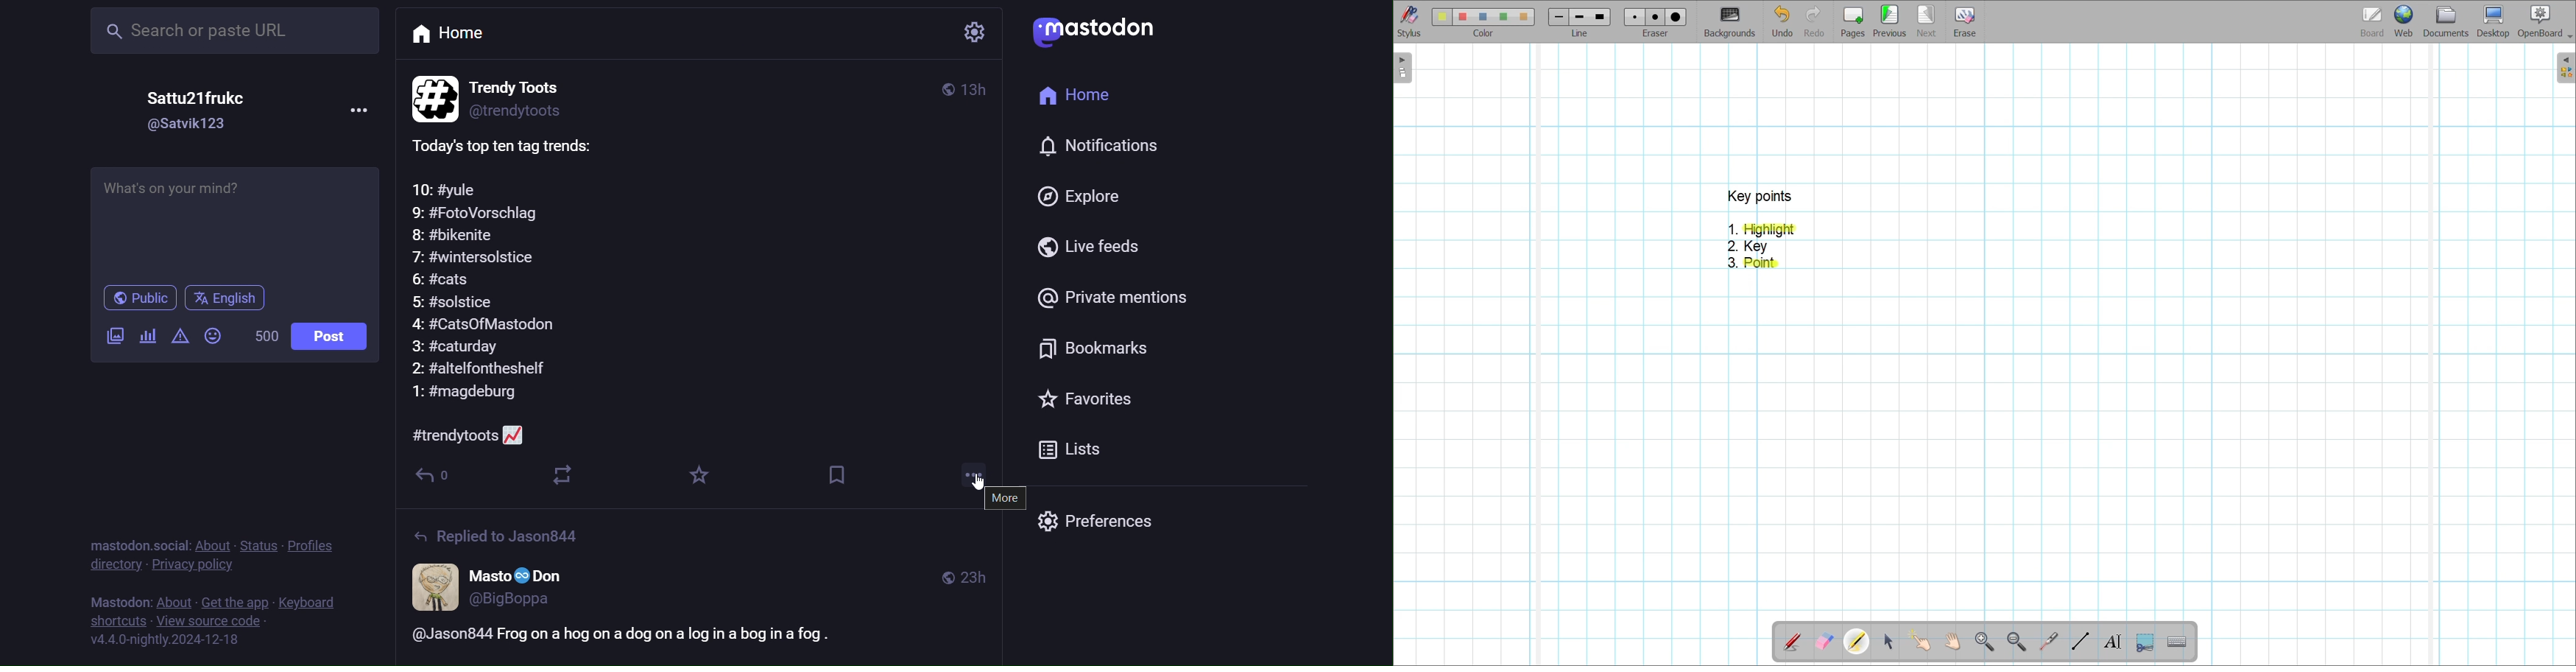 This screenshot has height=672, width=2576. What do you see at coordinates (1077, 403) in the screenshot?
I see `favorites` at bounding box center [1077, 403].